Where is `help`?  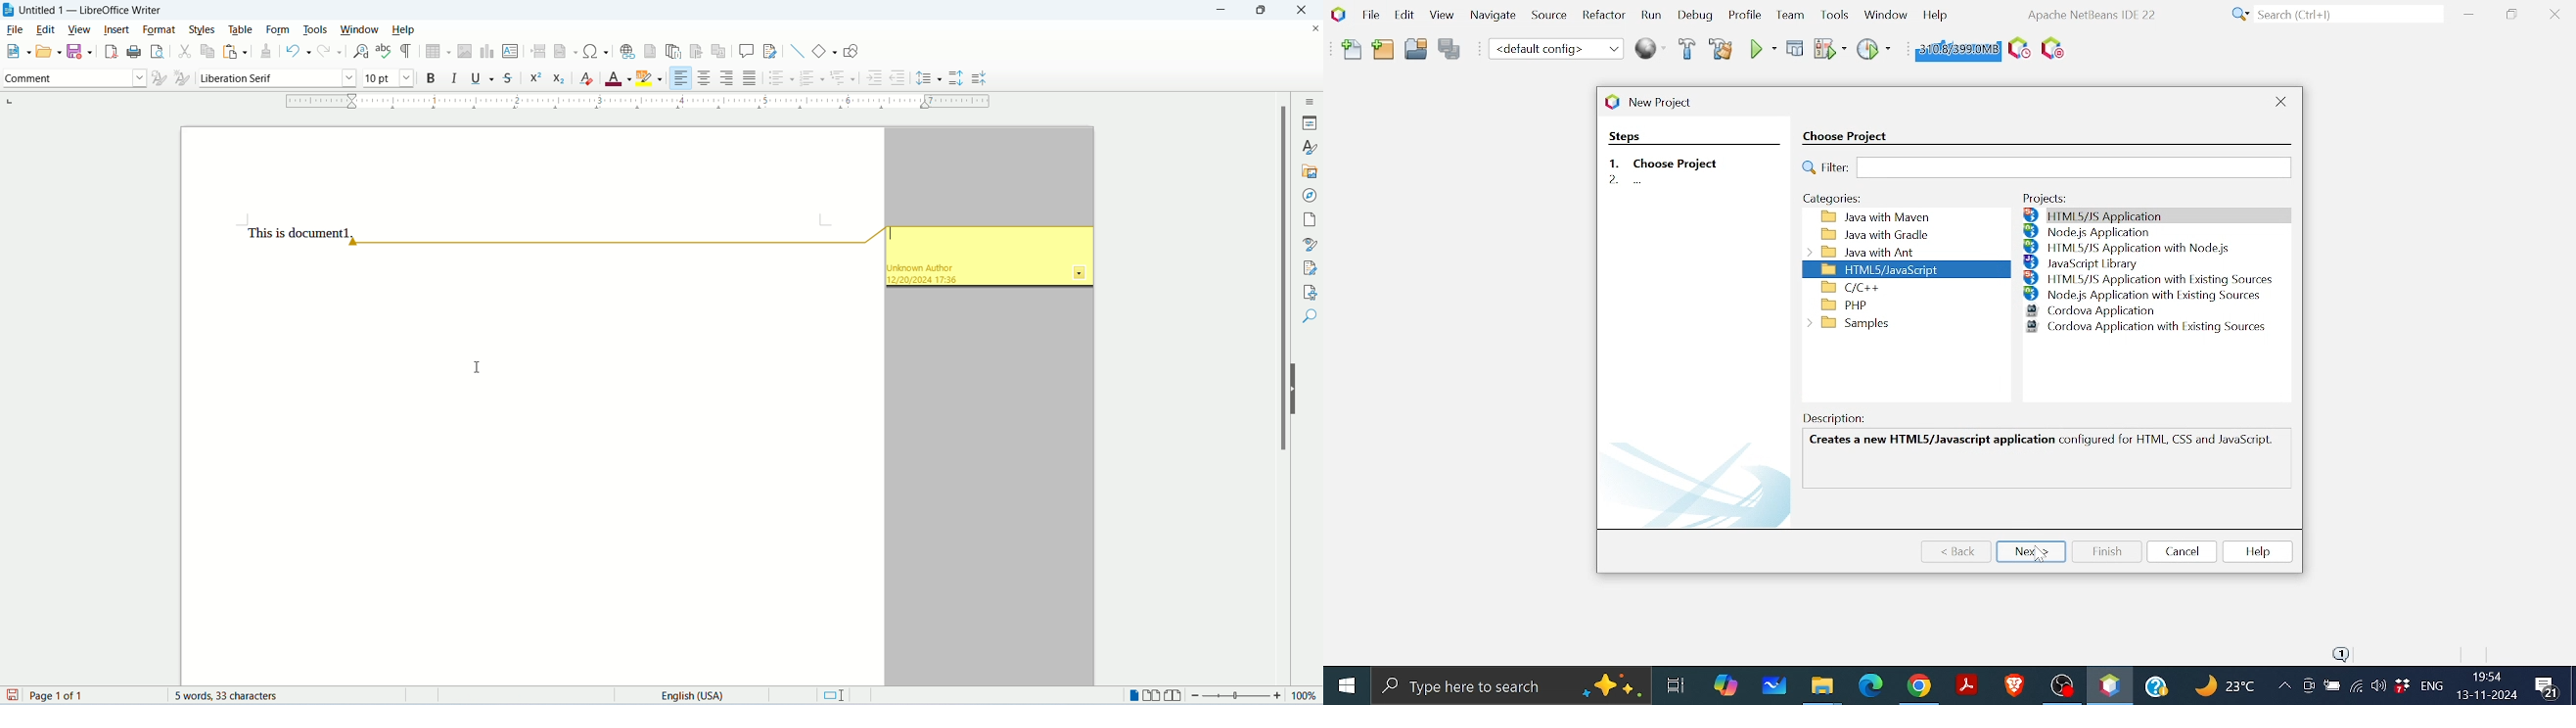 help is located at coordinates (405, 30).